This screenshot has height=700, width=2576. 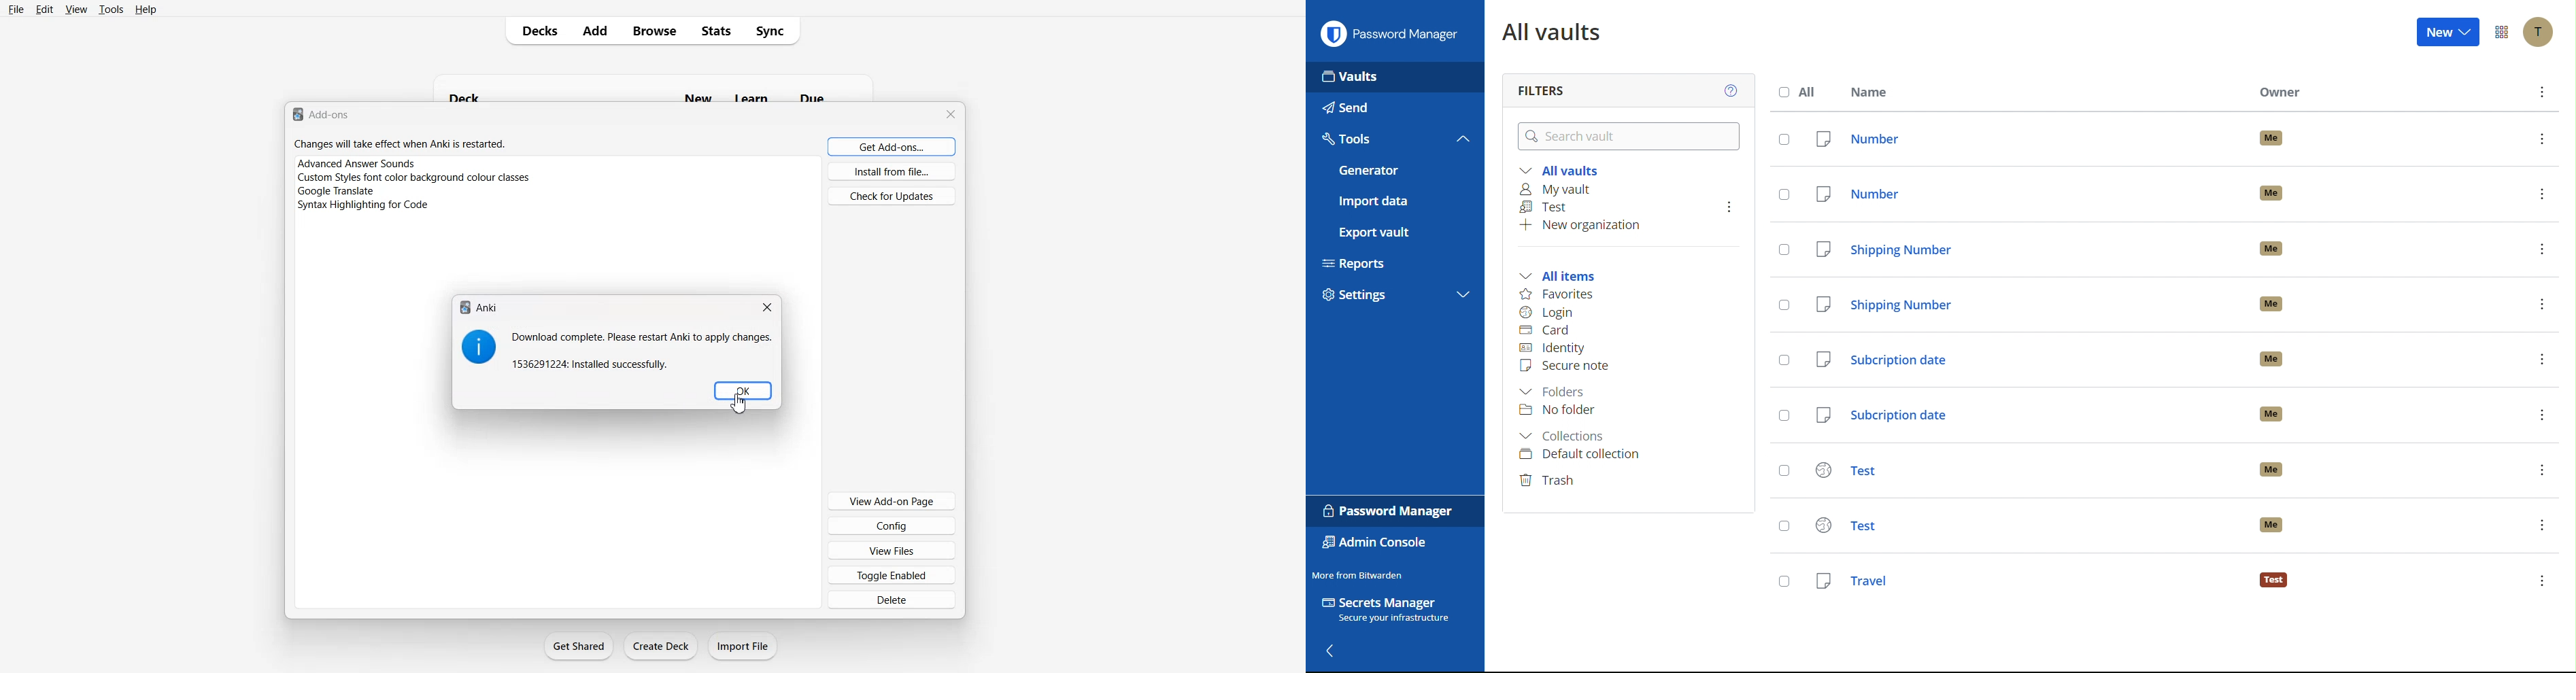 I want to click on Favorites, so click(x=1560, y=294).